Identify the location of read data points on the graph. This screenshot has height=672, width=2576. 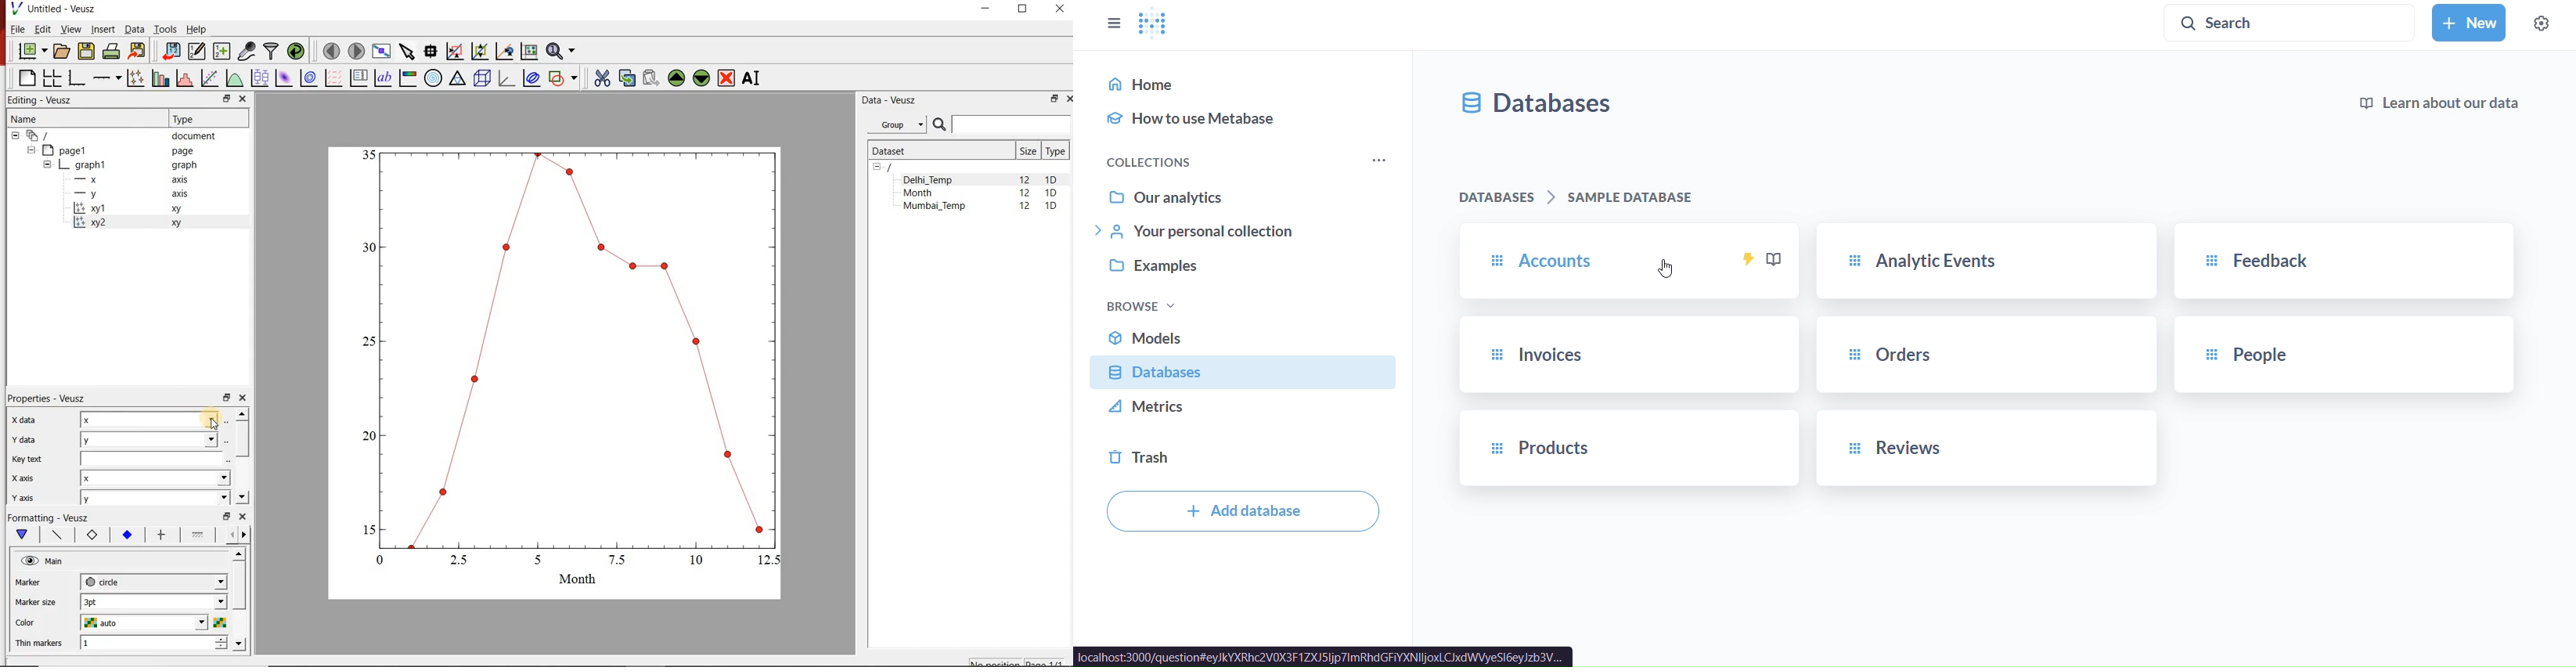
(431, 51).